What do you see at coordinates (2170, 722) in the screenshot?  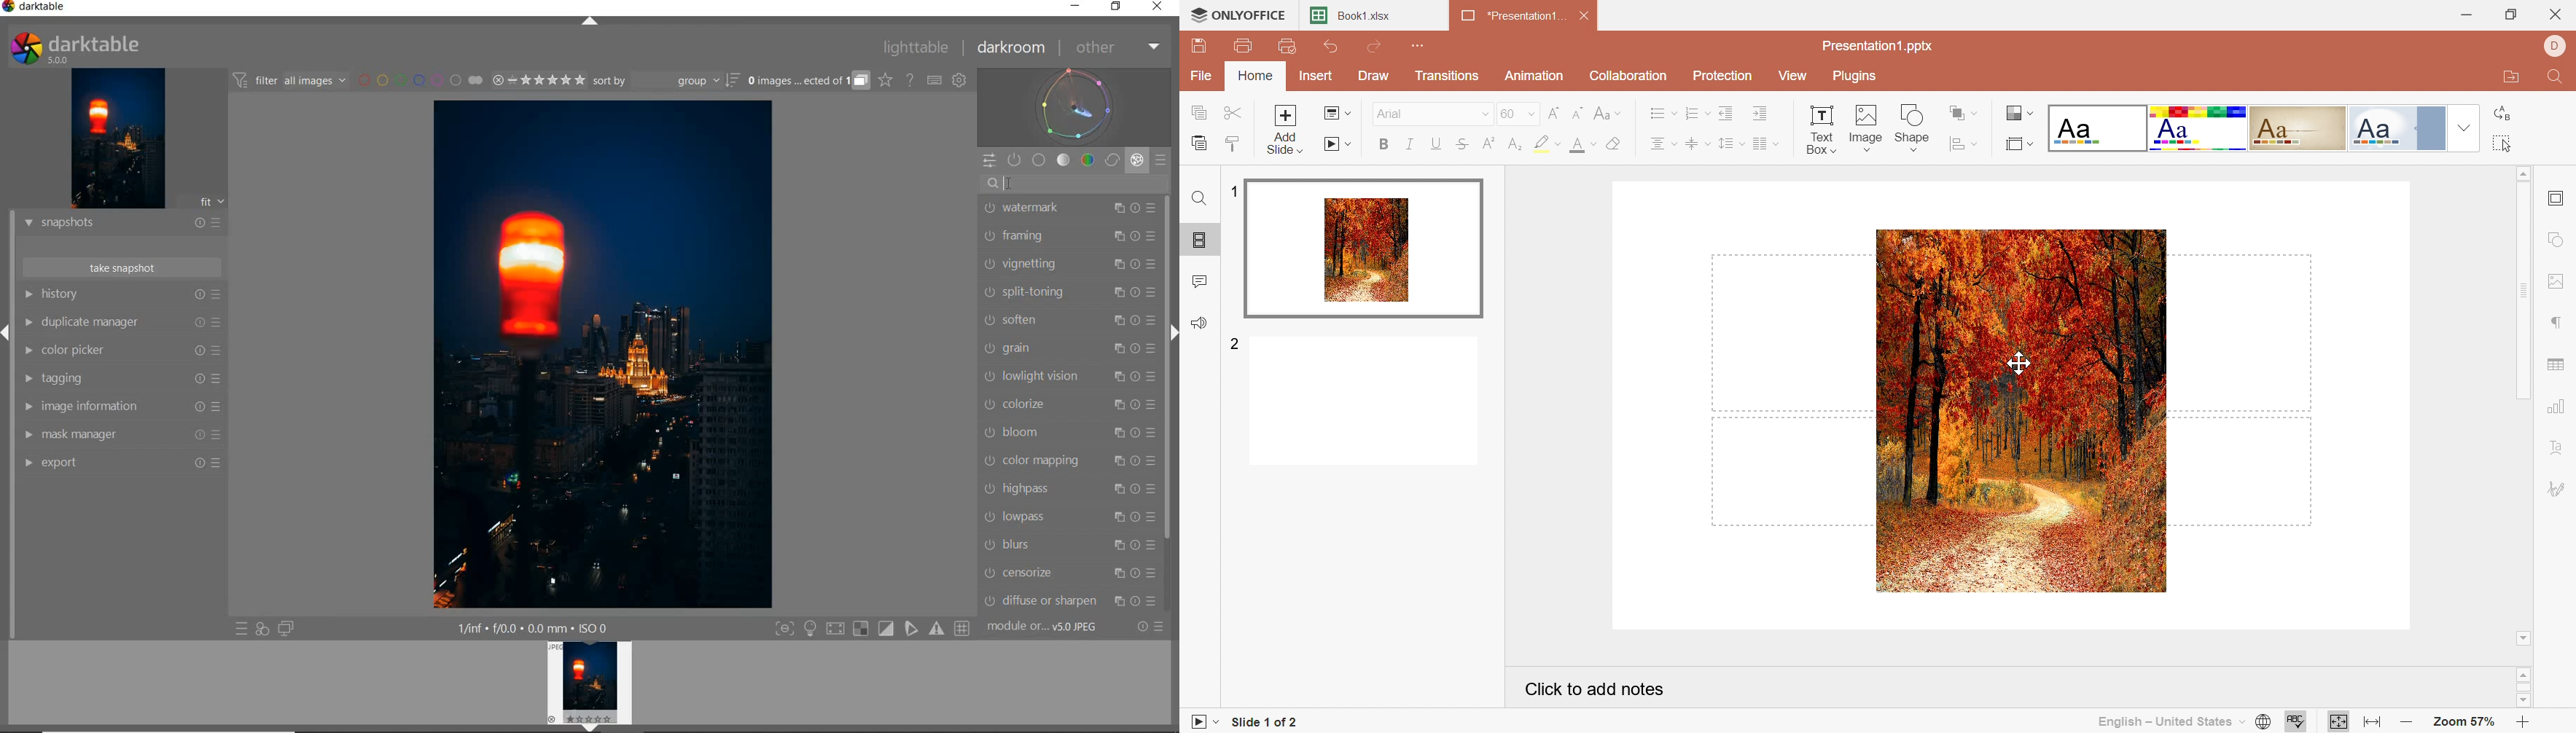 I see `English - United States` at bounding box center [2170, 722].